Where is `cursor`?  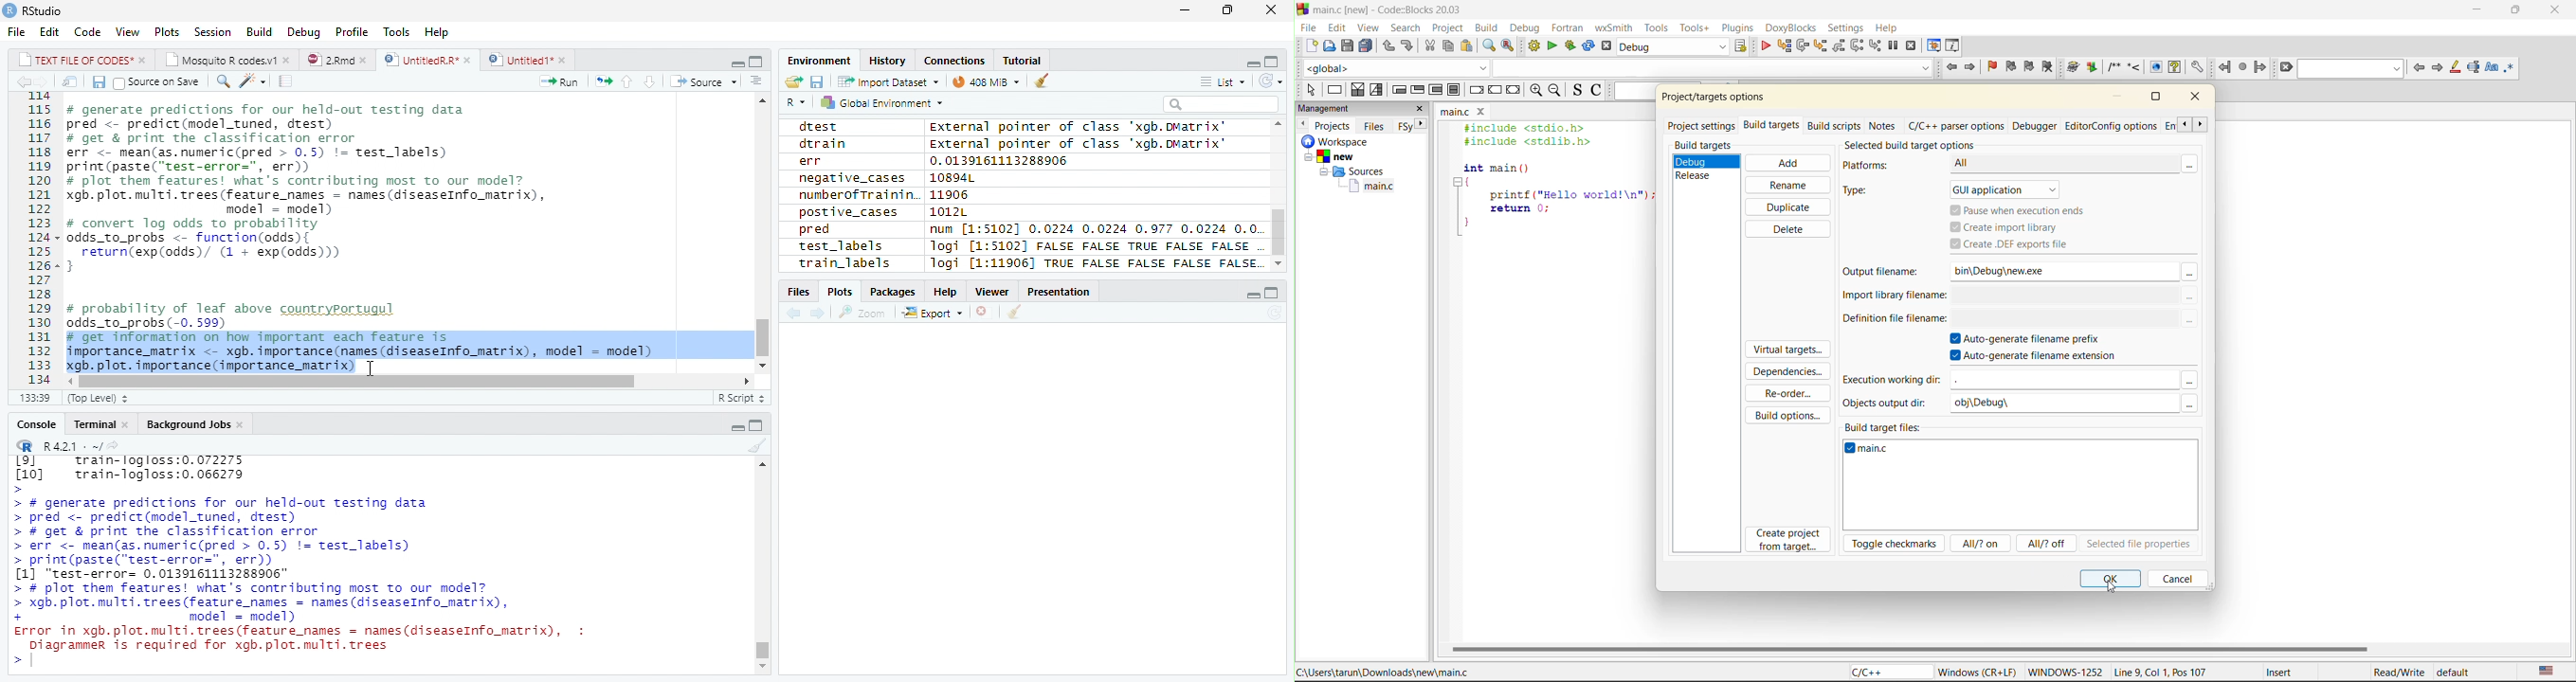 cursor is located at coordinates (2112, 587).